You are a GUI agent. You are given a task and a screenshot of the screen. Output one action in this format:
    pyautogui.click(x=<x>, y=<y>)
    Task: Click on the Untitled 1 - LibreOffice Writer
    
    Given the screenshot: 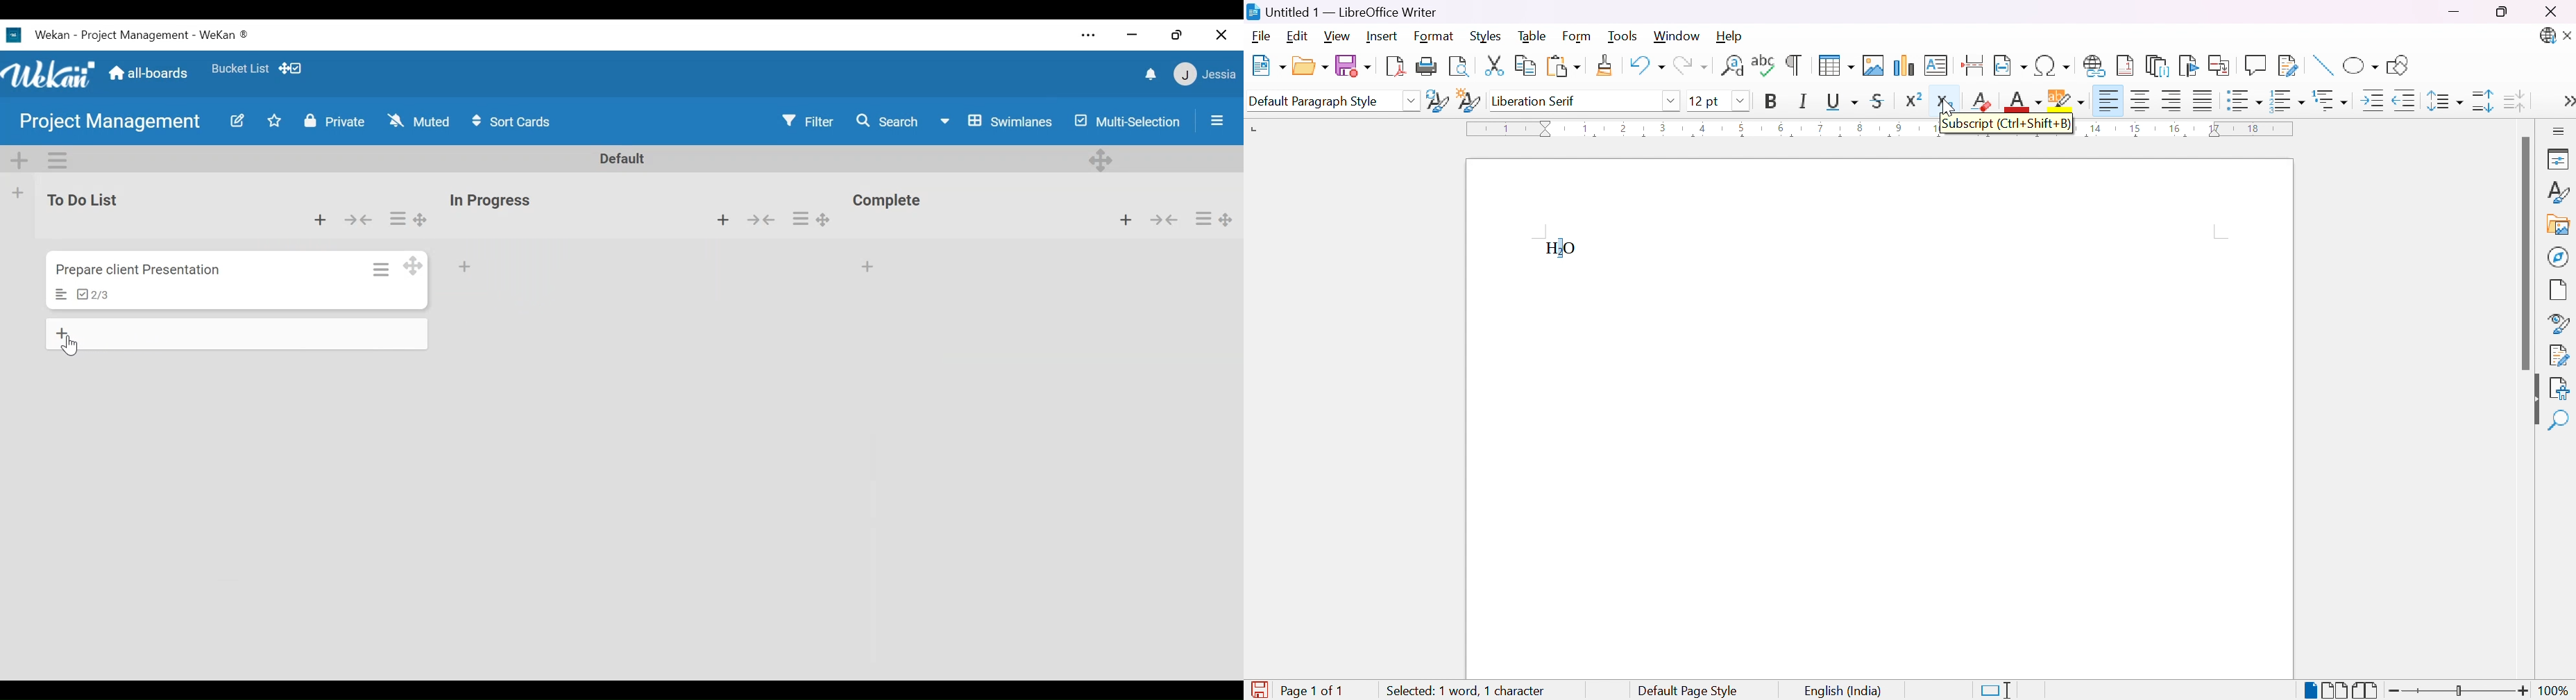 What is the action you would take?
    pyautogui.click(x=1340, y=12)
    